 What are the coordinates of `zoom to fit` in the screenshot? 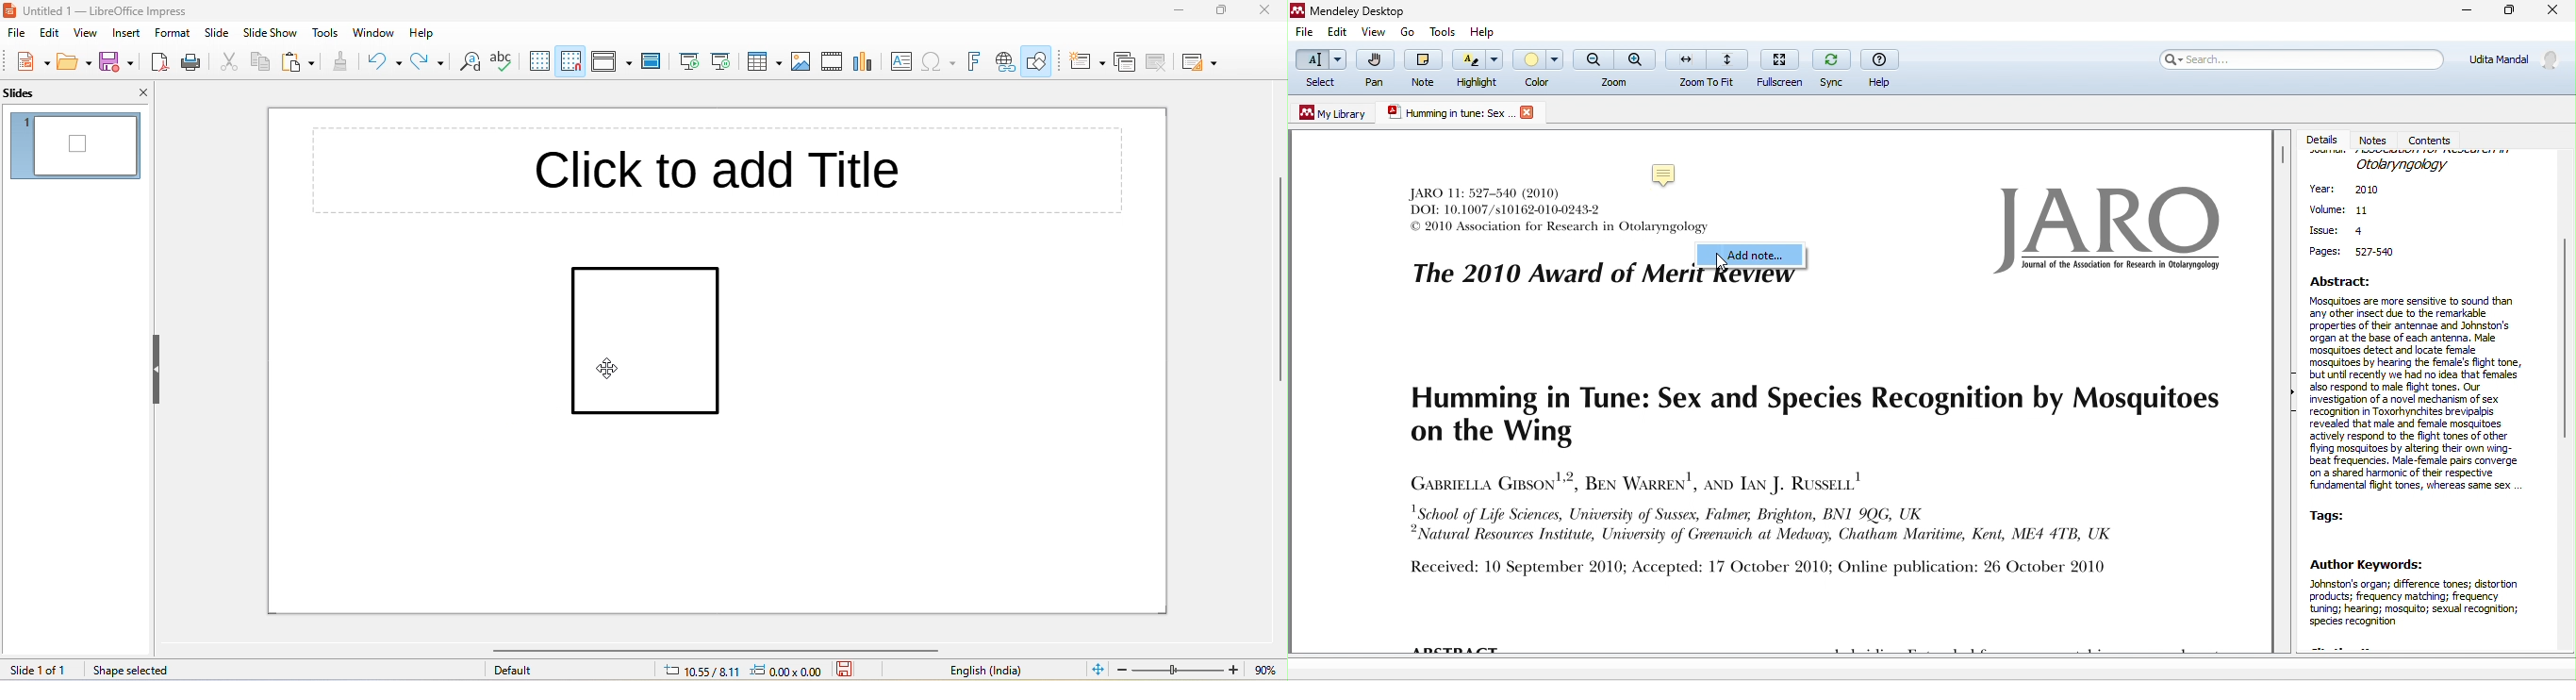 It's located at (1708, 67).